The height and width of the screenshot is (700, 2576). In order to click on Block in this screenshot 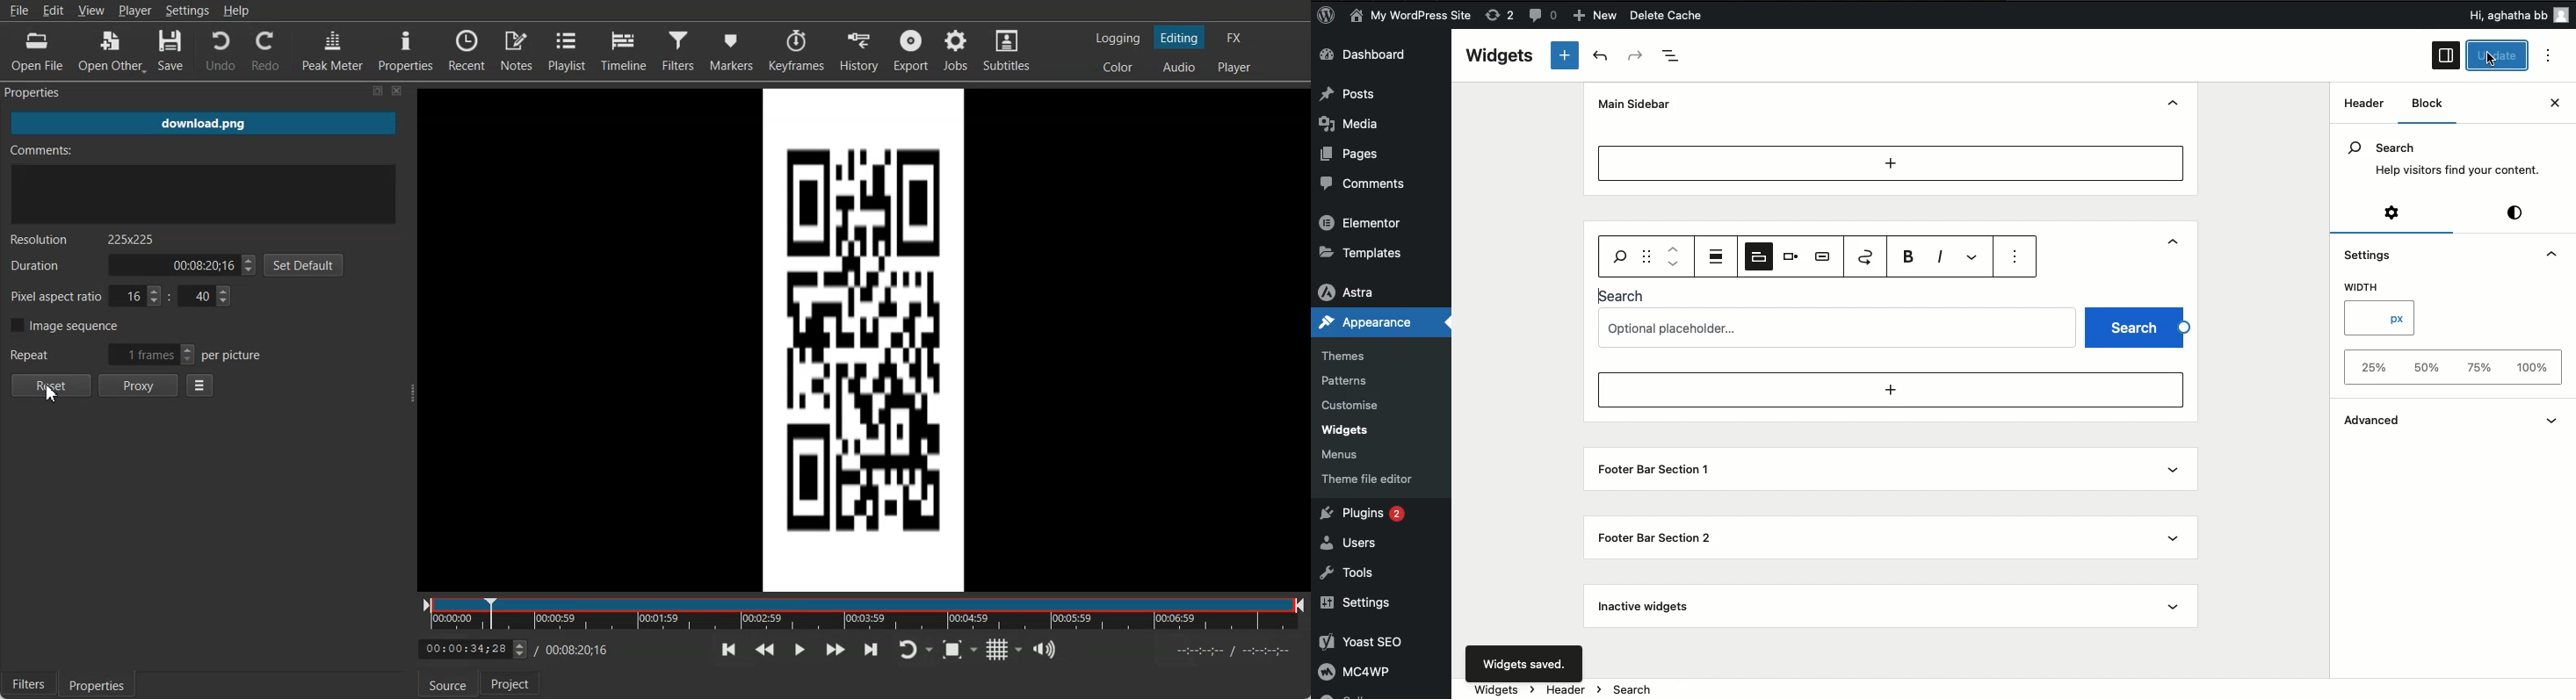, I will do `click(2431, 104)`.